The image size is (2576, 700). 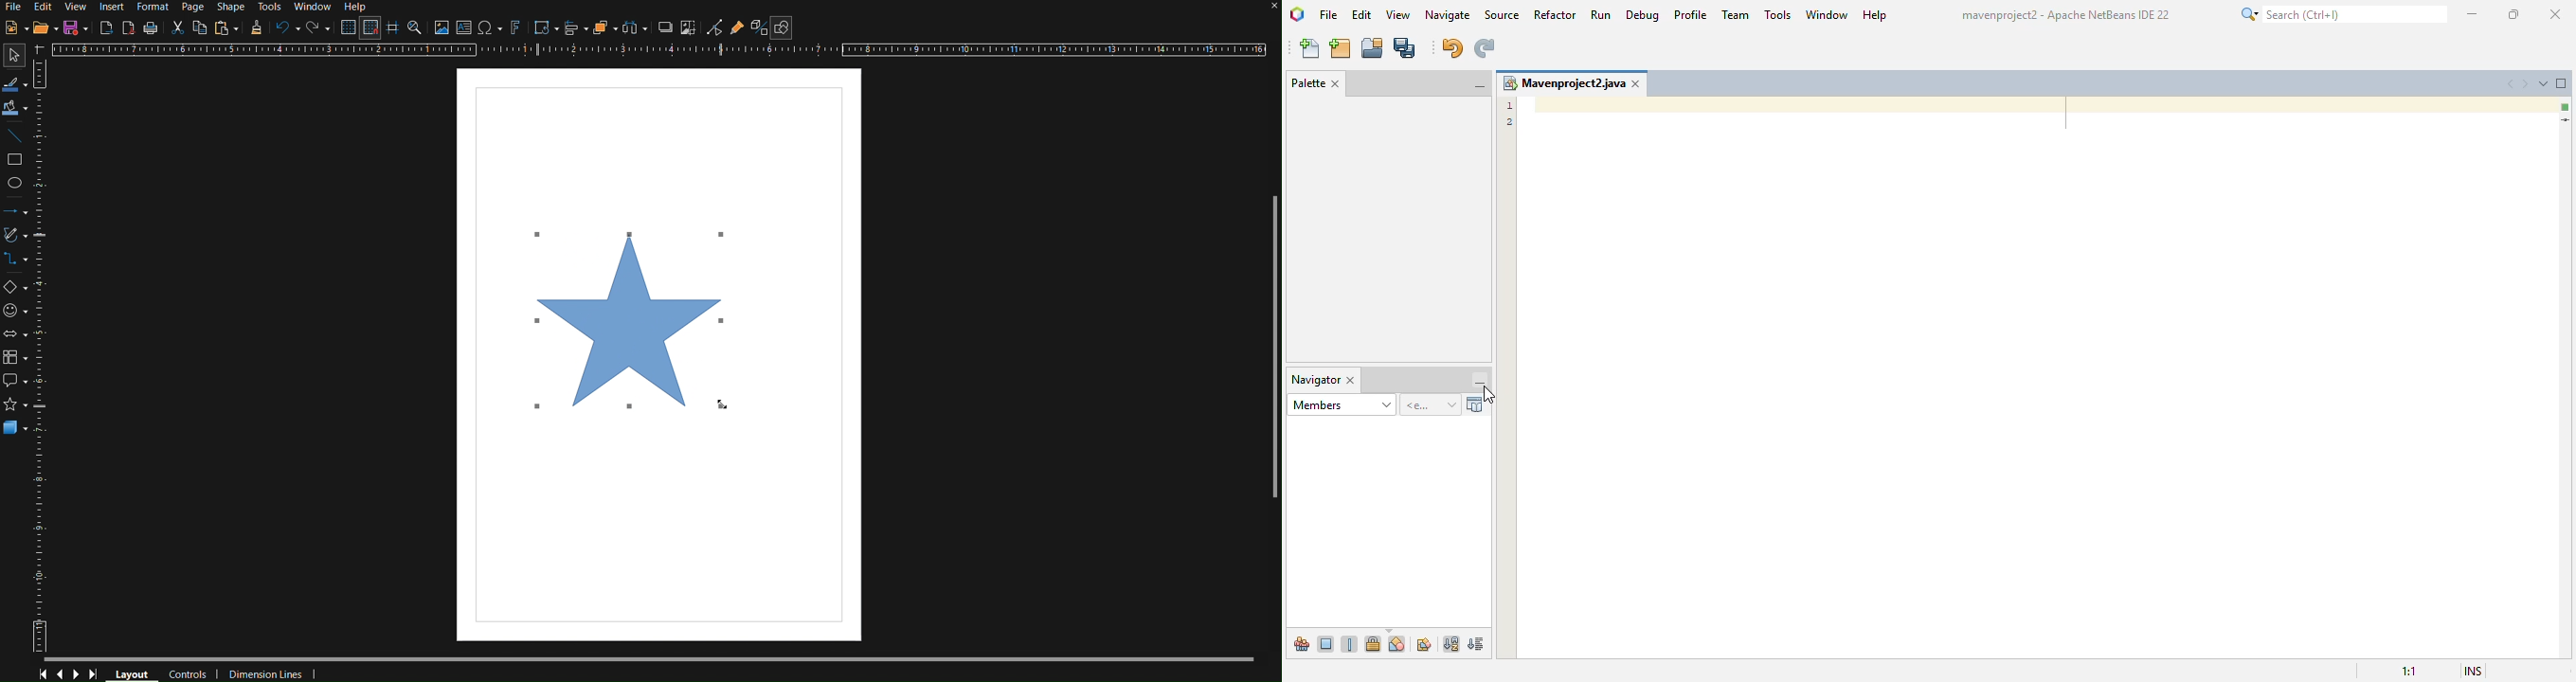 I want to click on Horizontal Ruler, so click(x=659, y=50).